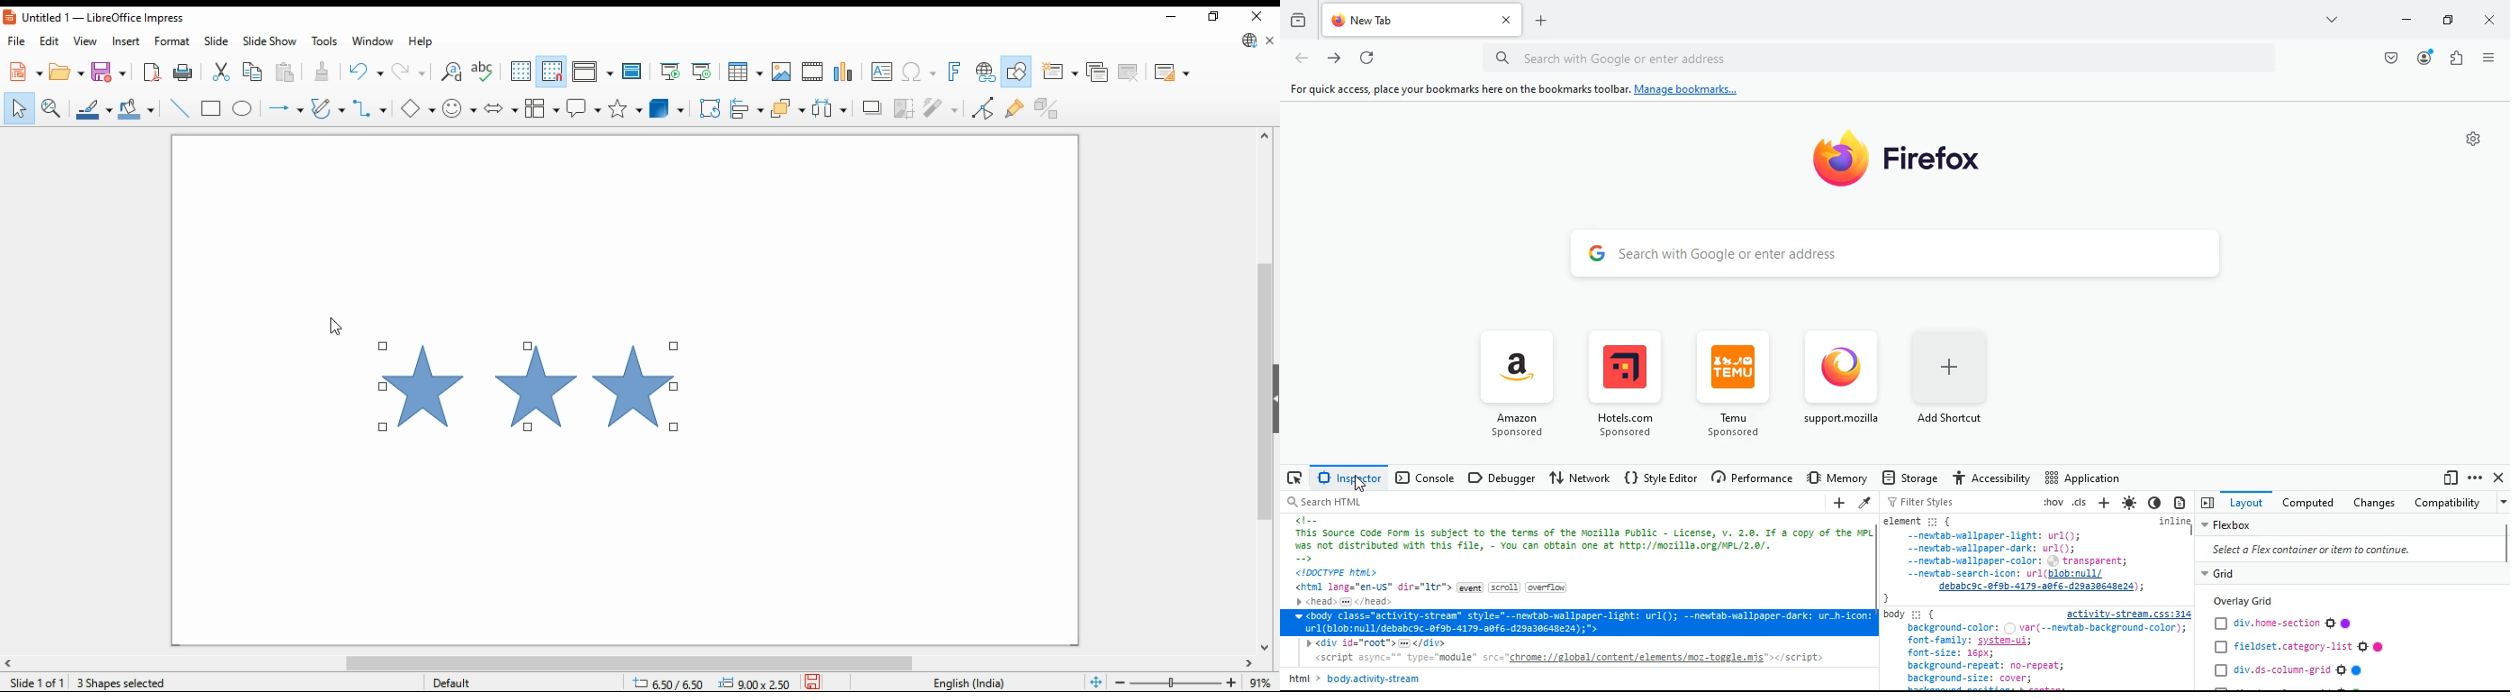  What do you see at coordinates (953, 71) in the screenshot?
I see `insert fontwork text` at bounding box center [953, 71].